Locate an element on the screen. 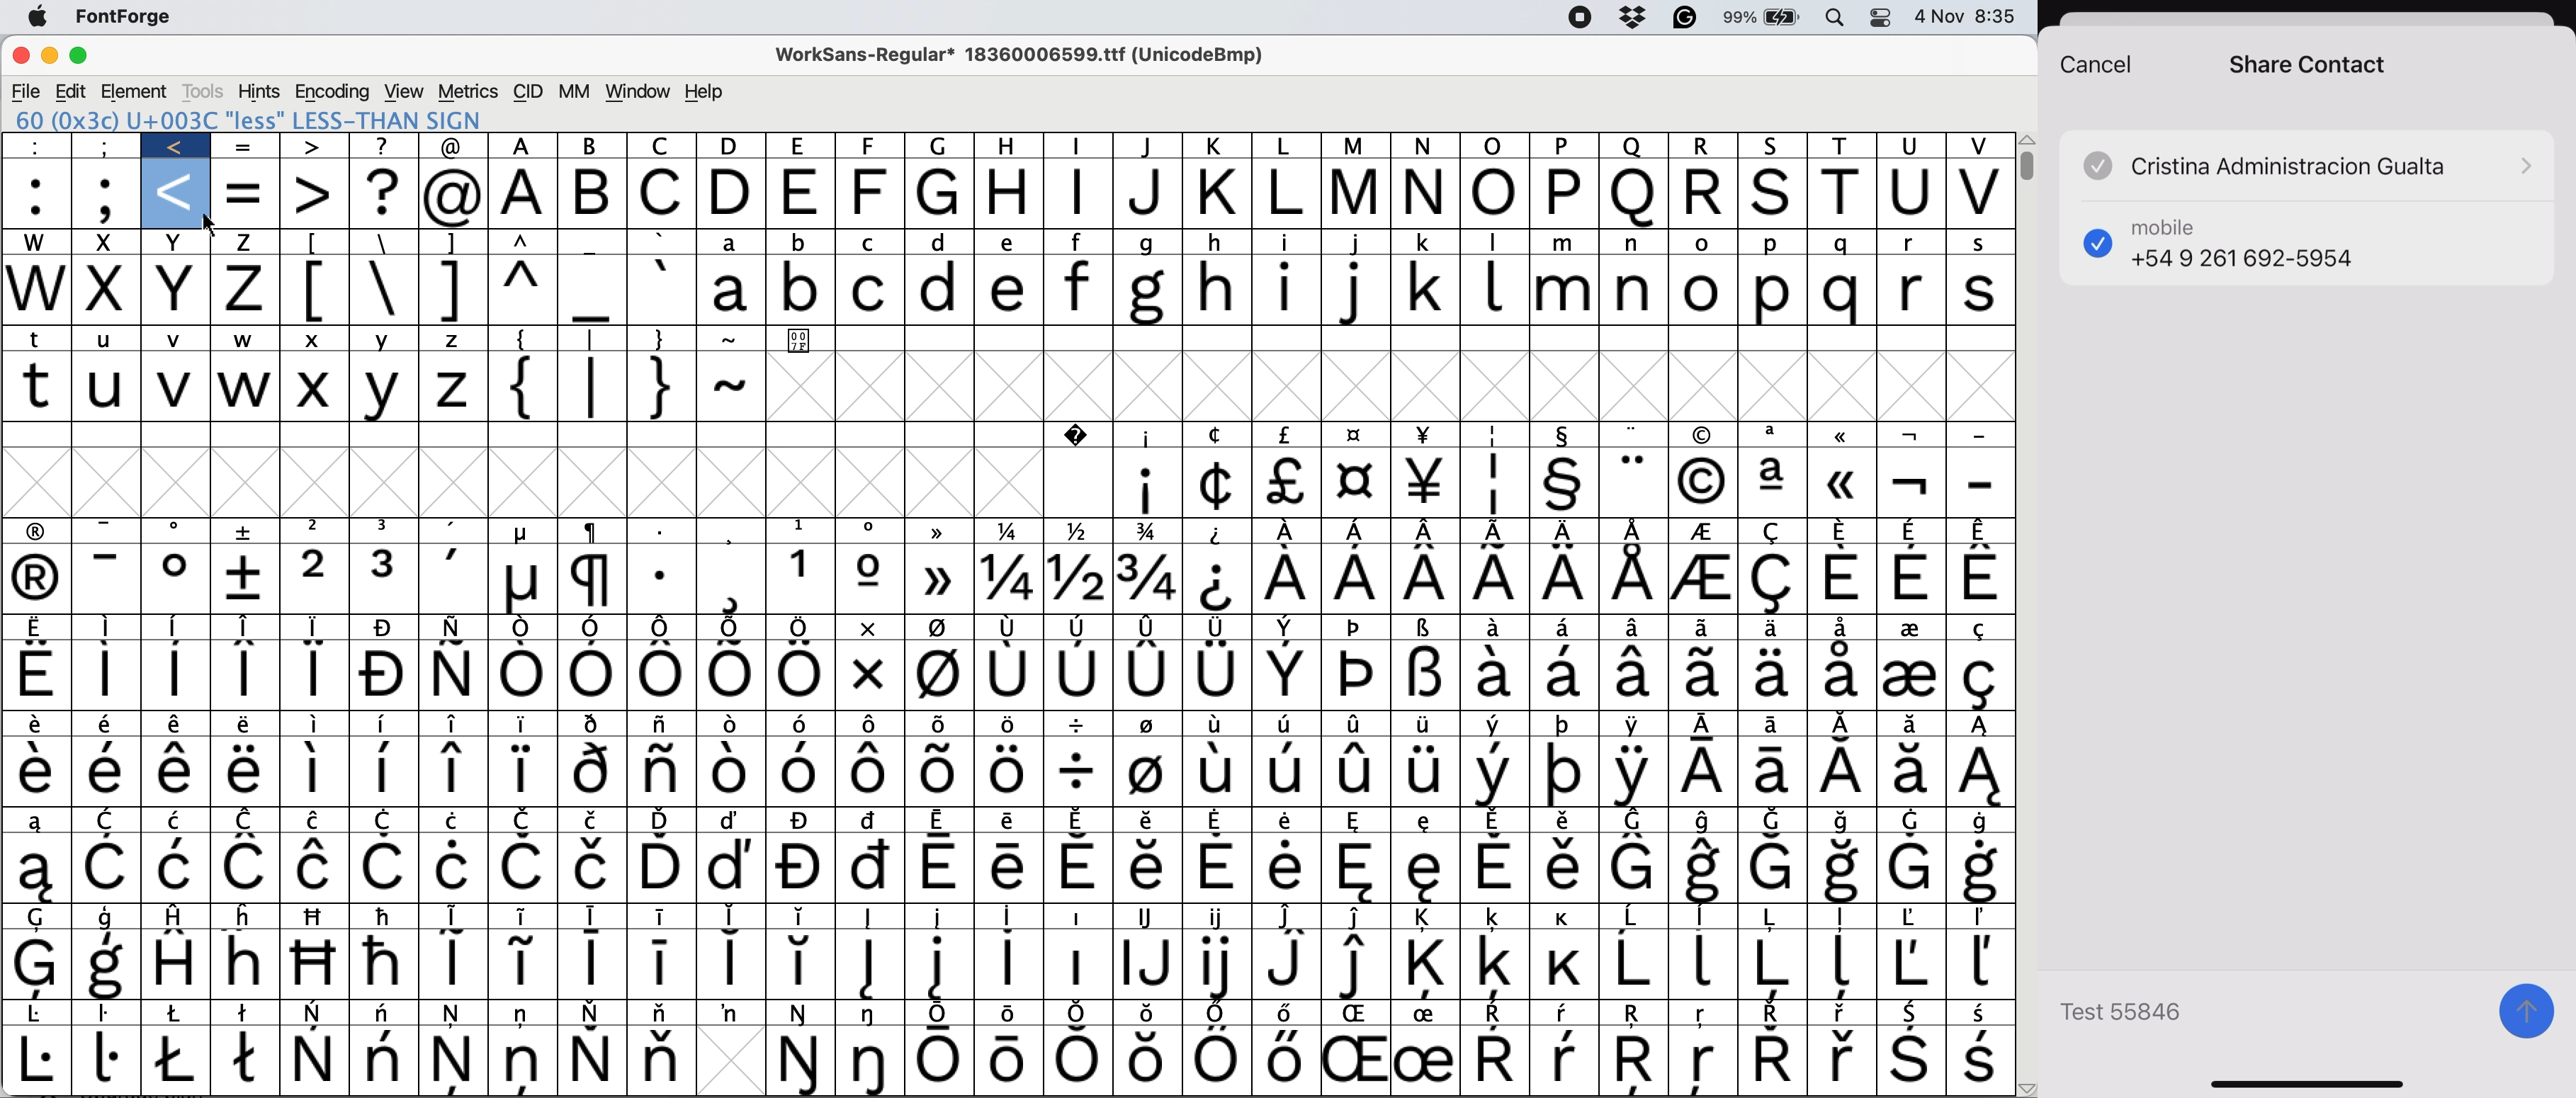 This screenshot has width=2576, height=1120. Symbol is located at coordinates (1636, 481).